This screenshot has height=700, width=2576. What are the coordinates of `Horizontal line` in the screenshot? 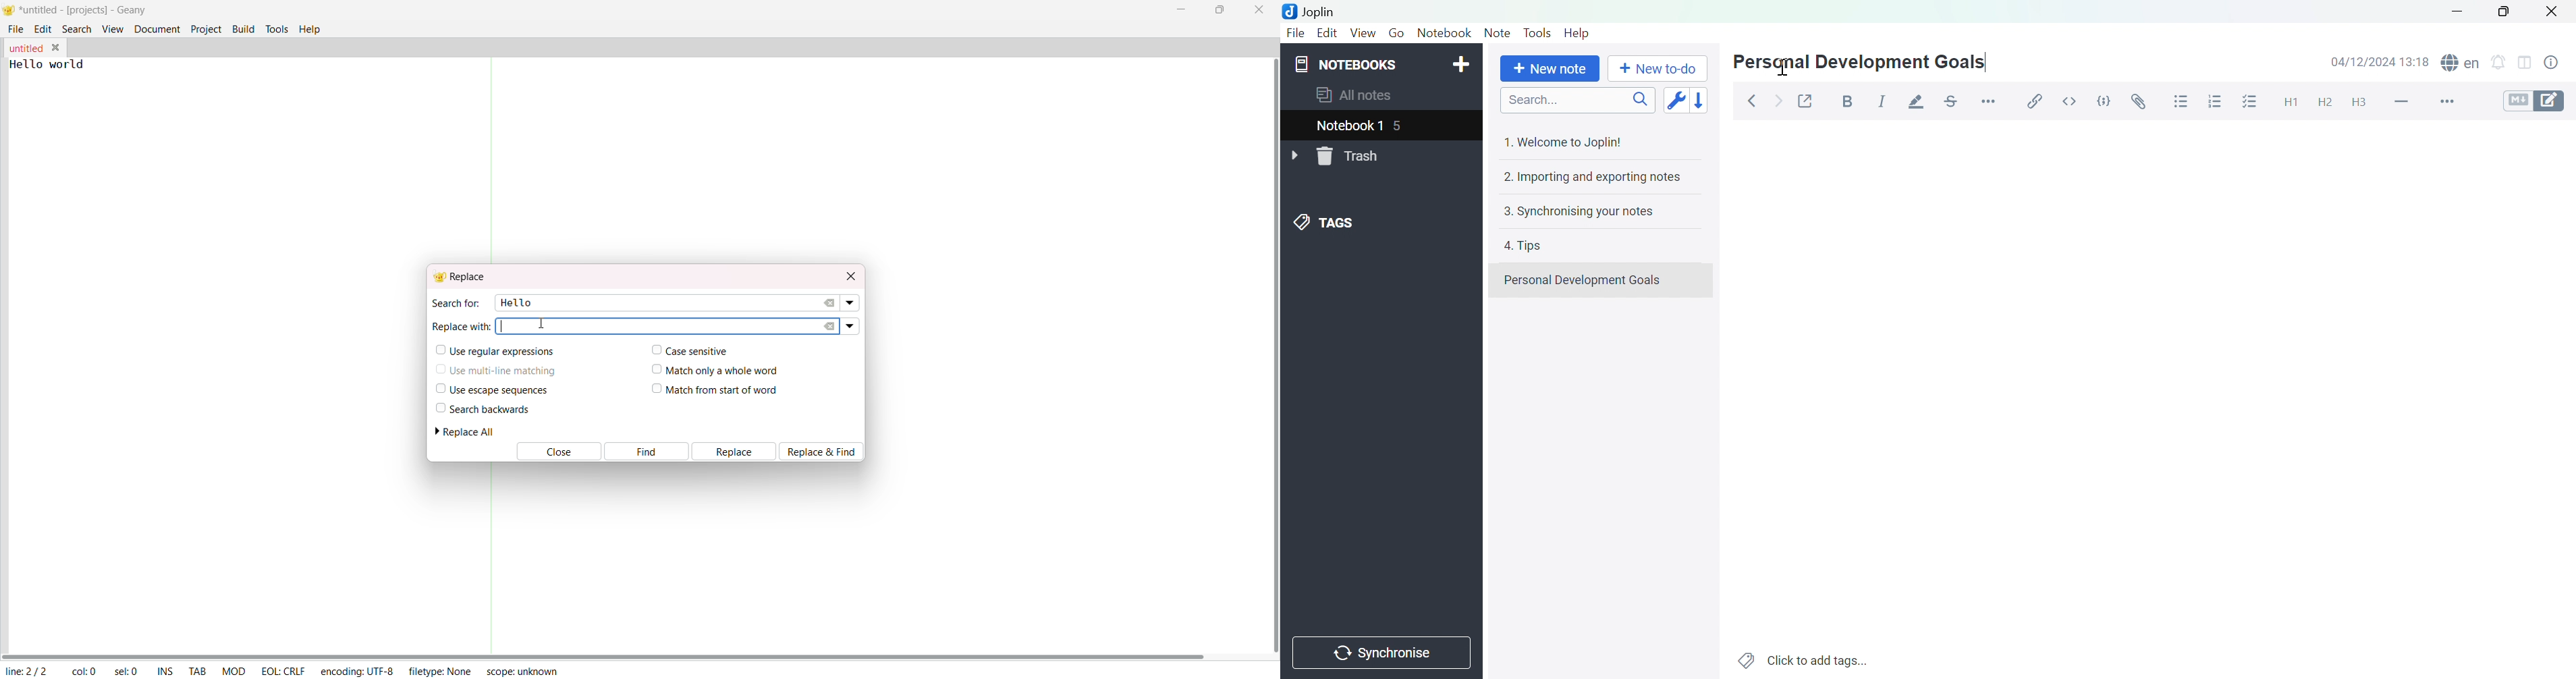 It's located at (2401, 101).